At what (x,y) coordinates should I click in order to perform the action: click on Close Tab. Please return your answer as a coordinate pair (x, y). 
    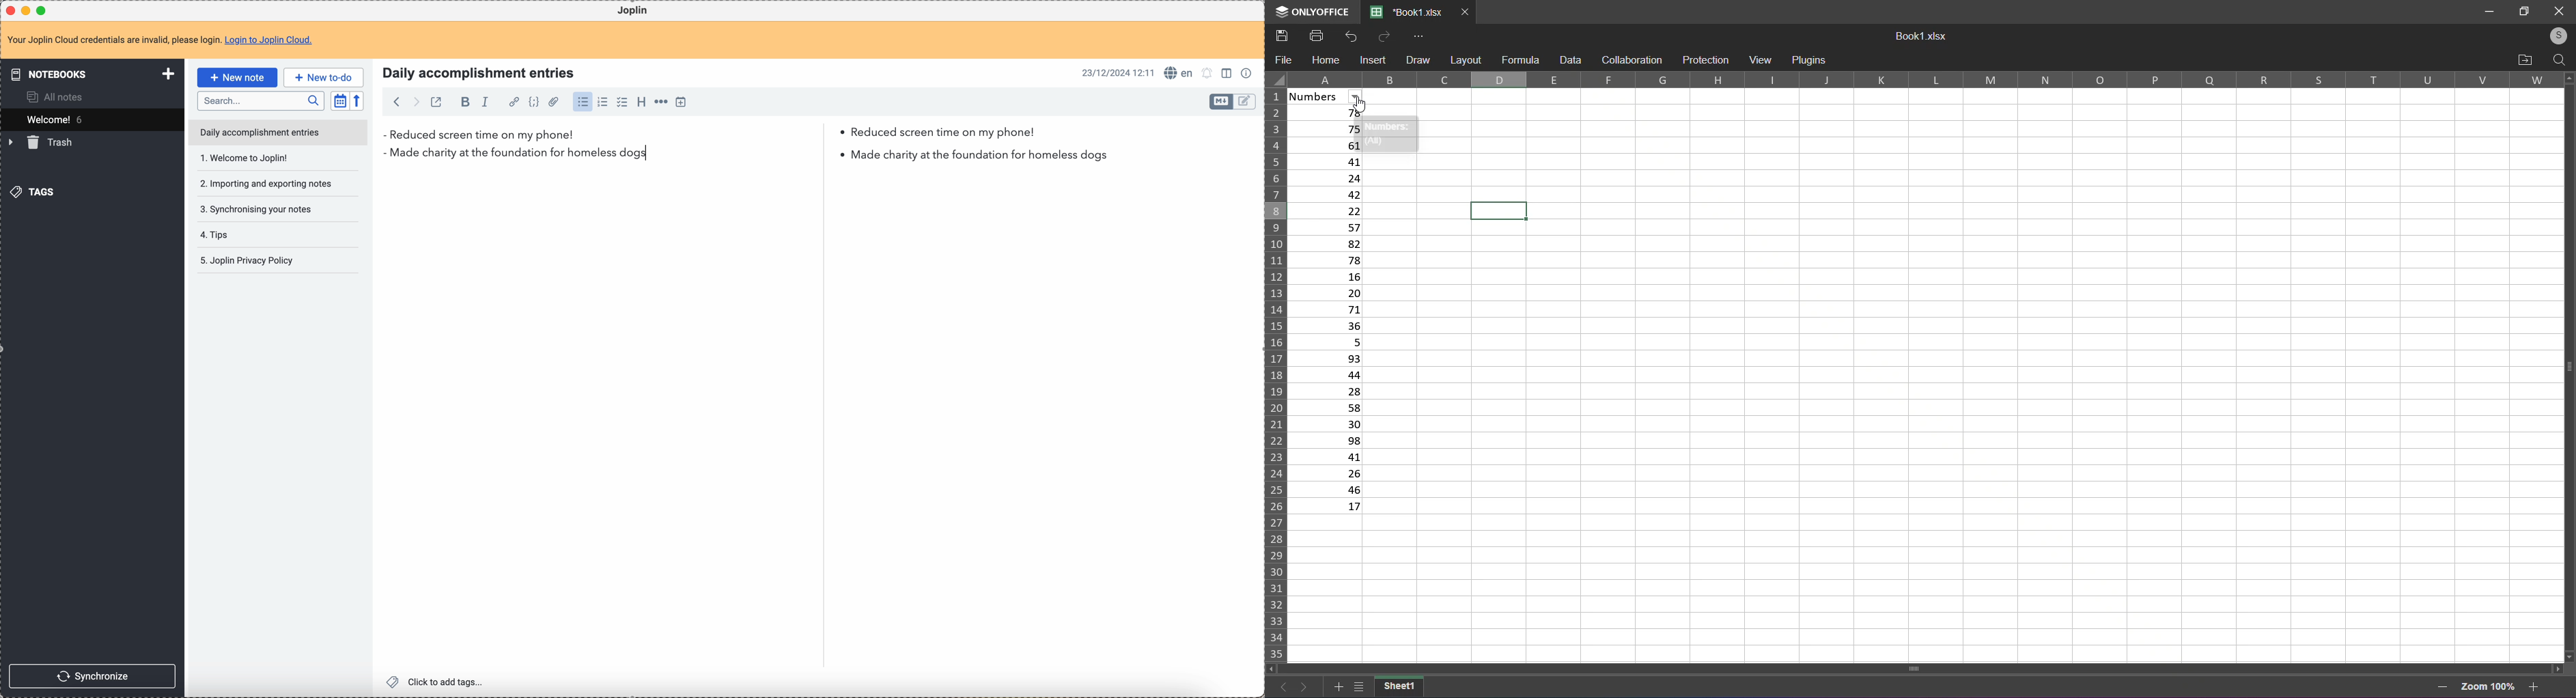
    Looking at the image, I should click on (1466, 12).